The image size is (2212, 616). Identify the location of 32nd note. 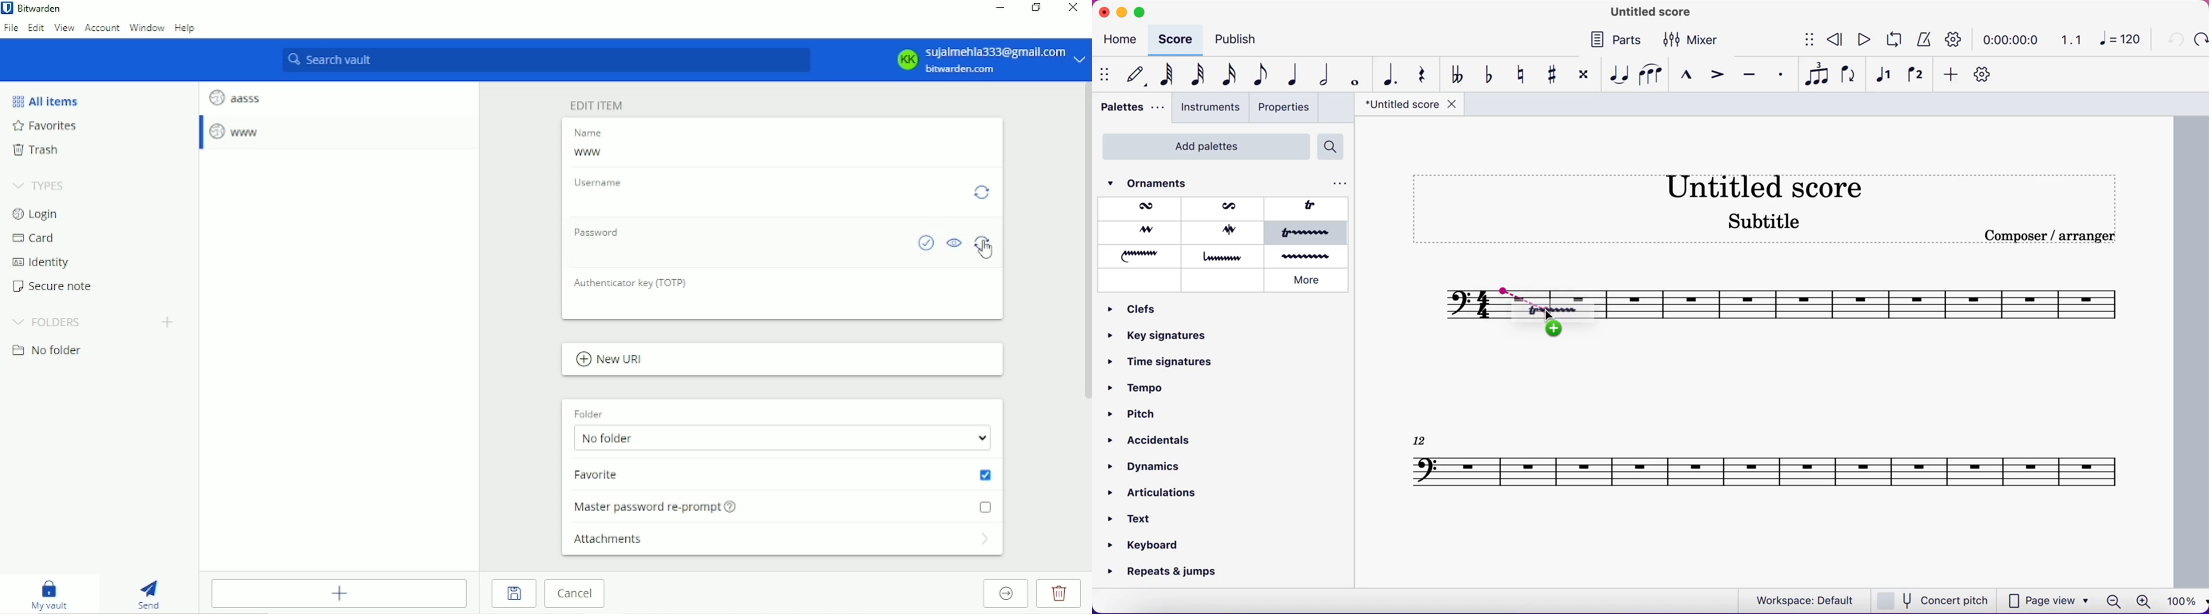
(1193, 75).